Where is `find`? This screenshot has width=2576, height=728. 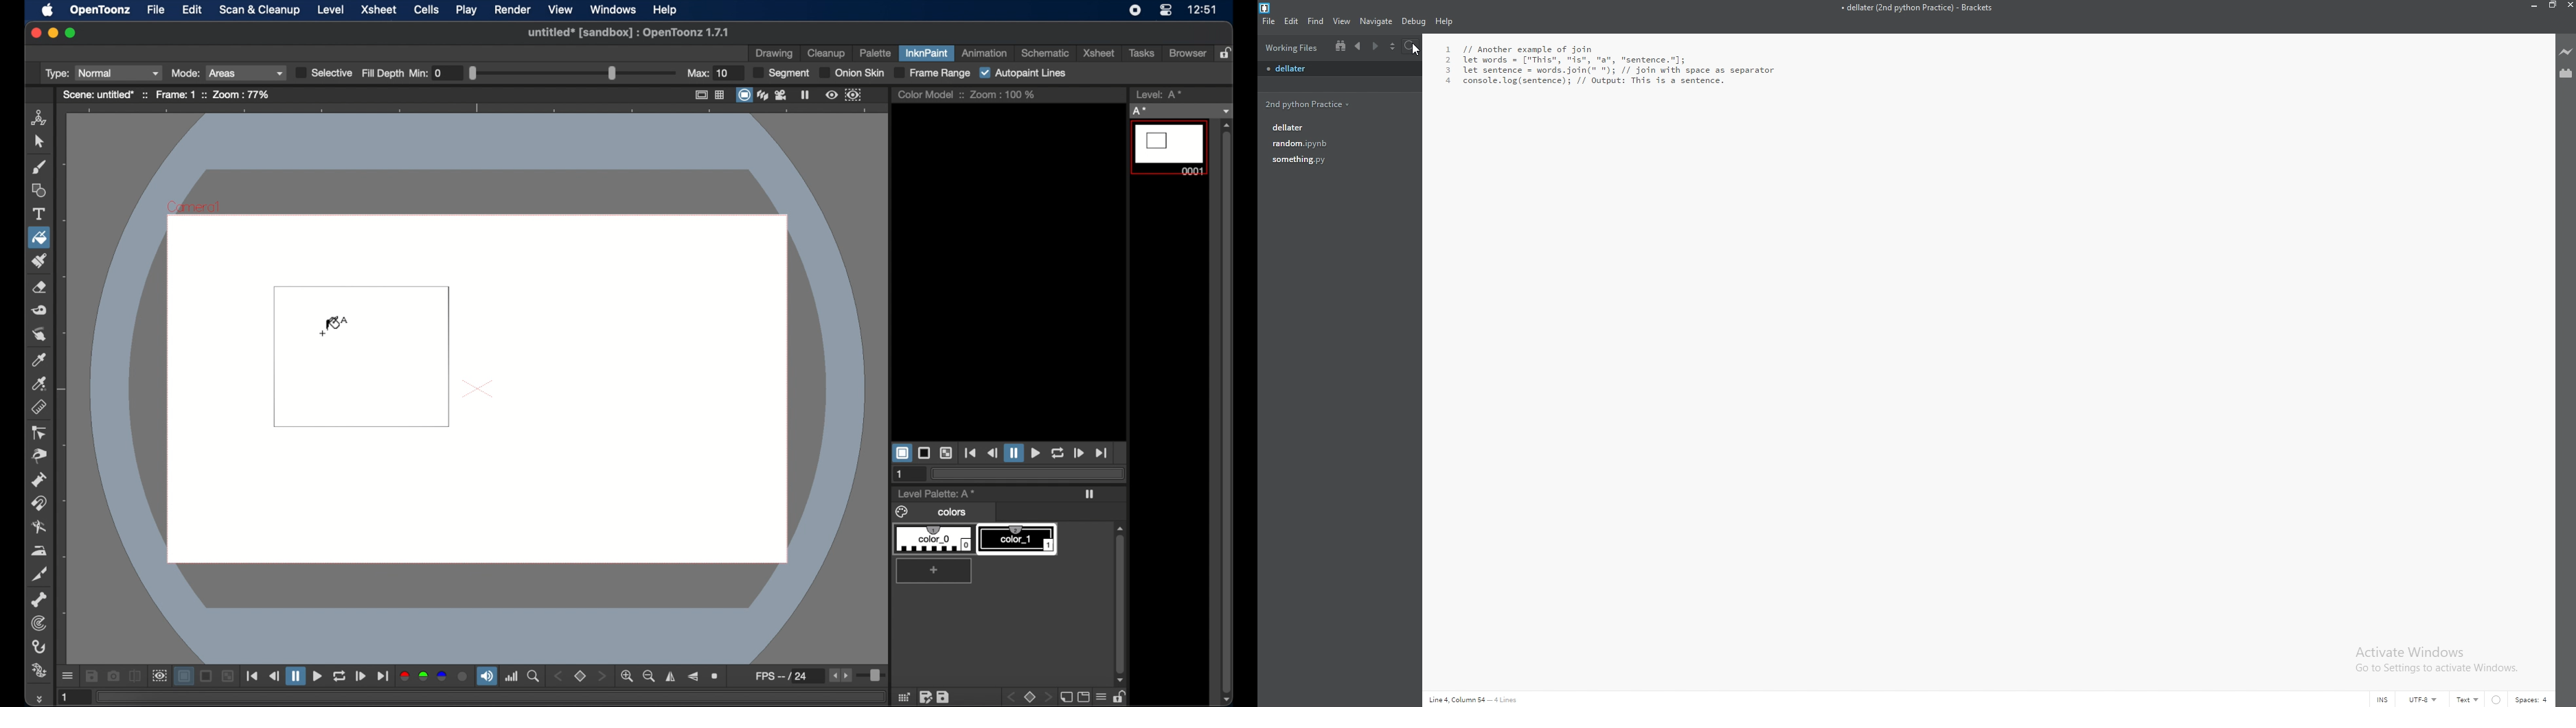
find is located at coordinates (1315, 21).